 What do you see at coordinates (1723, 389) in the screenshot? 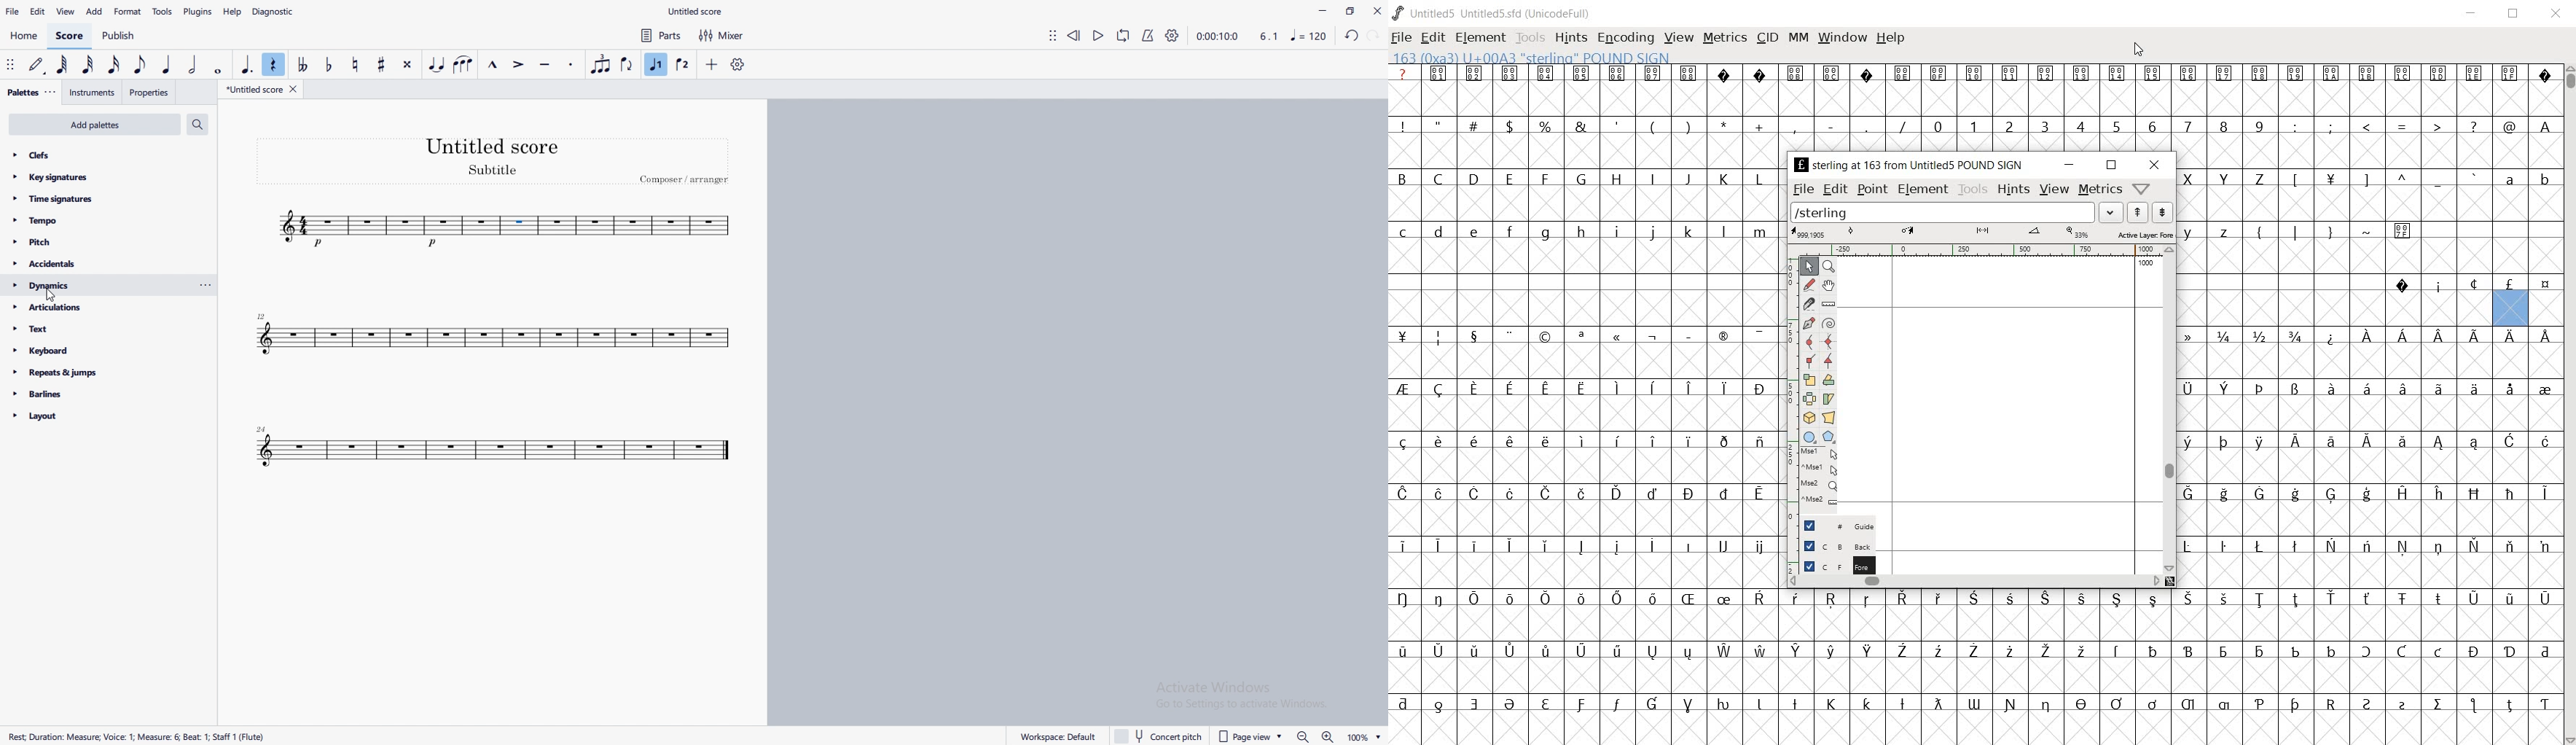
I see `Symbol` at bounding box center [1723, 389].